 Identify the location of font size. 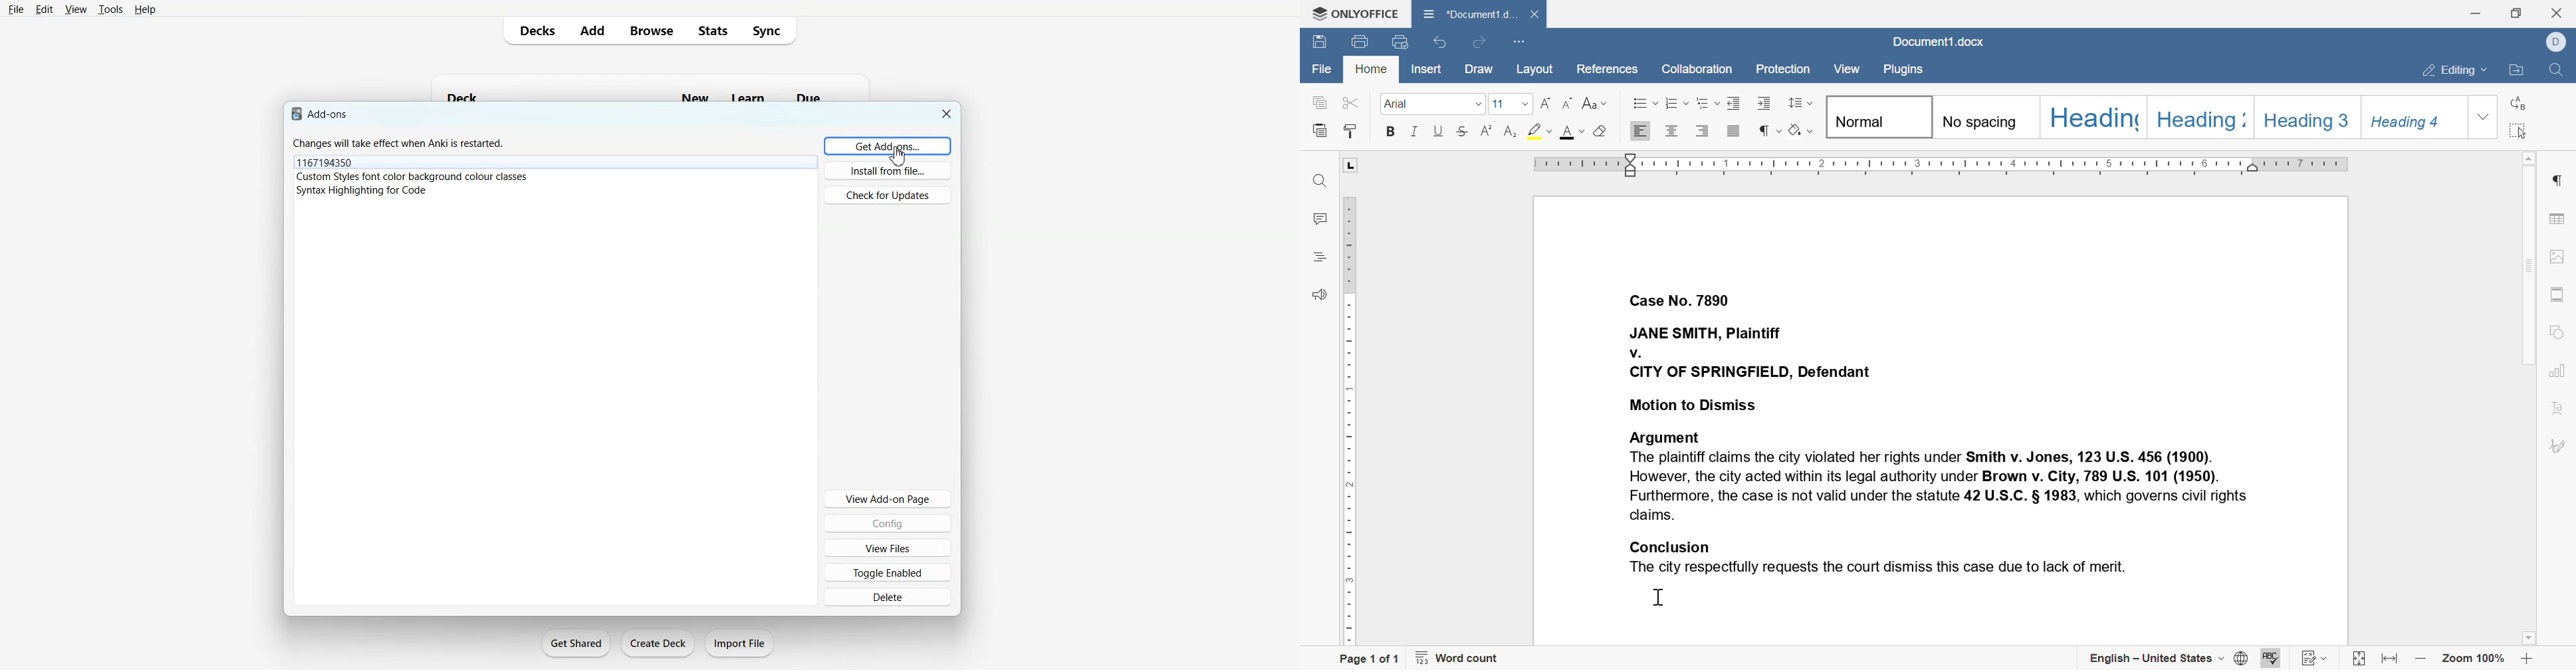
(1509, 102).